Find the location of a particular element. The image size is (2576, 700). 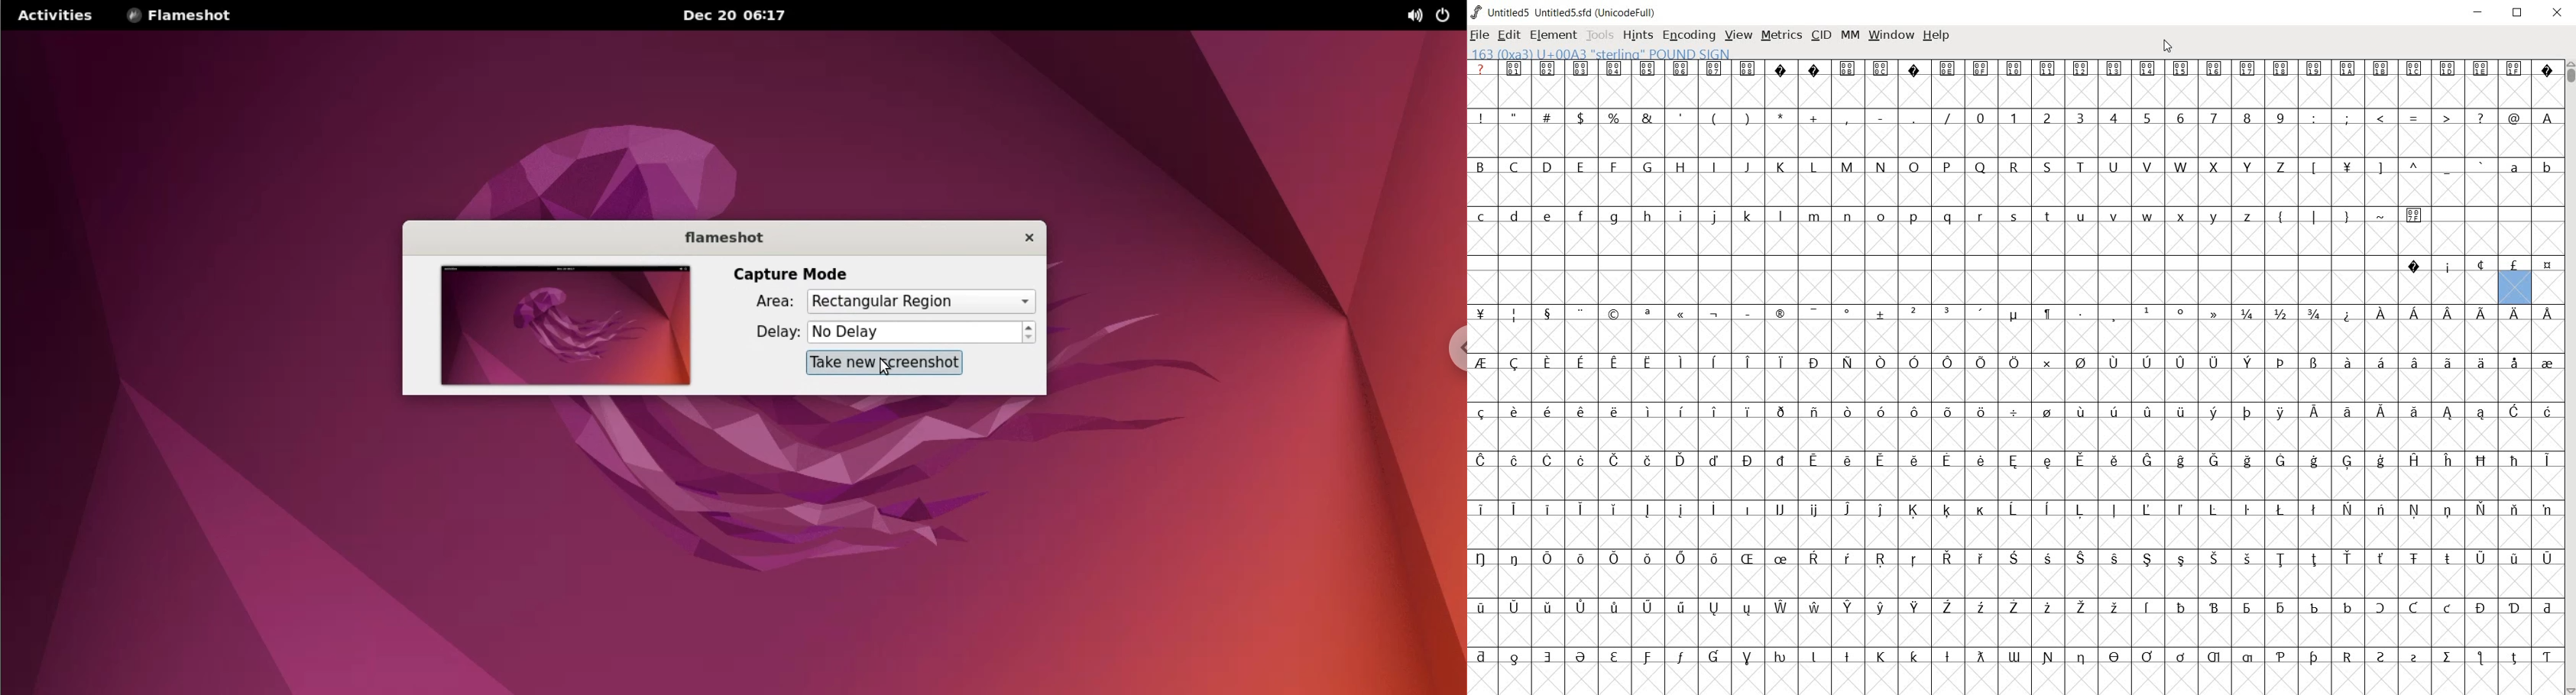

) is located at coordinates (1749, 117).